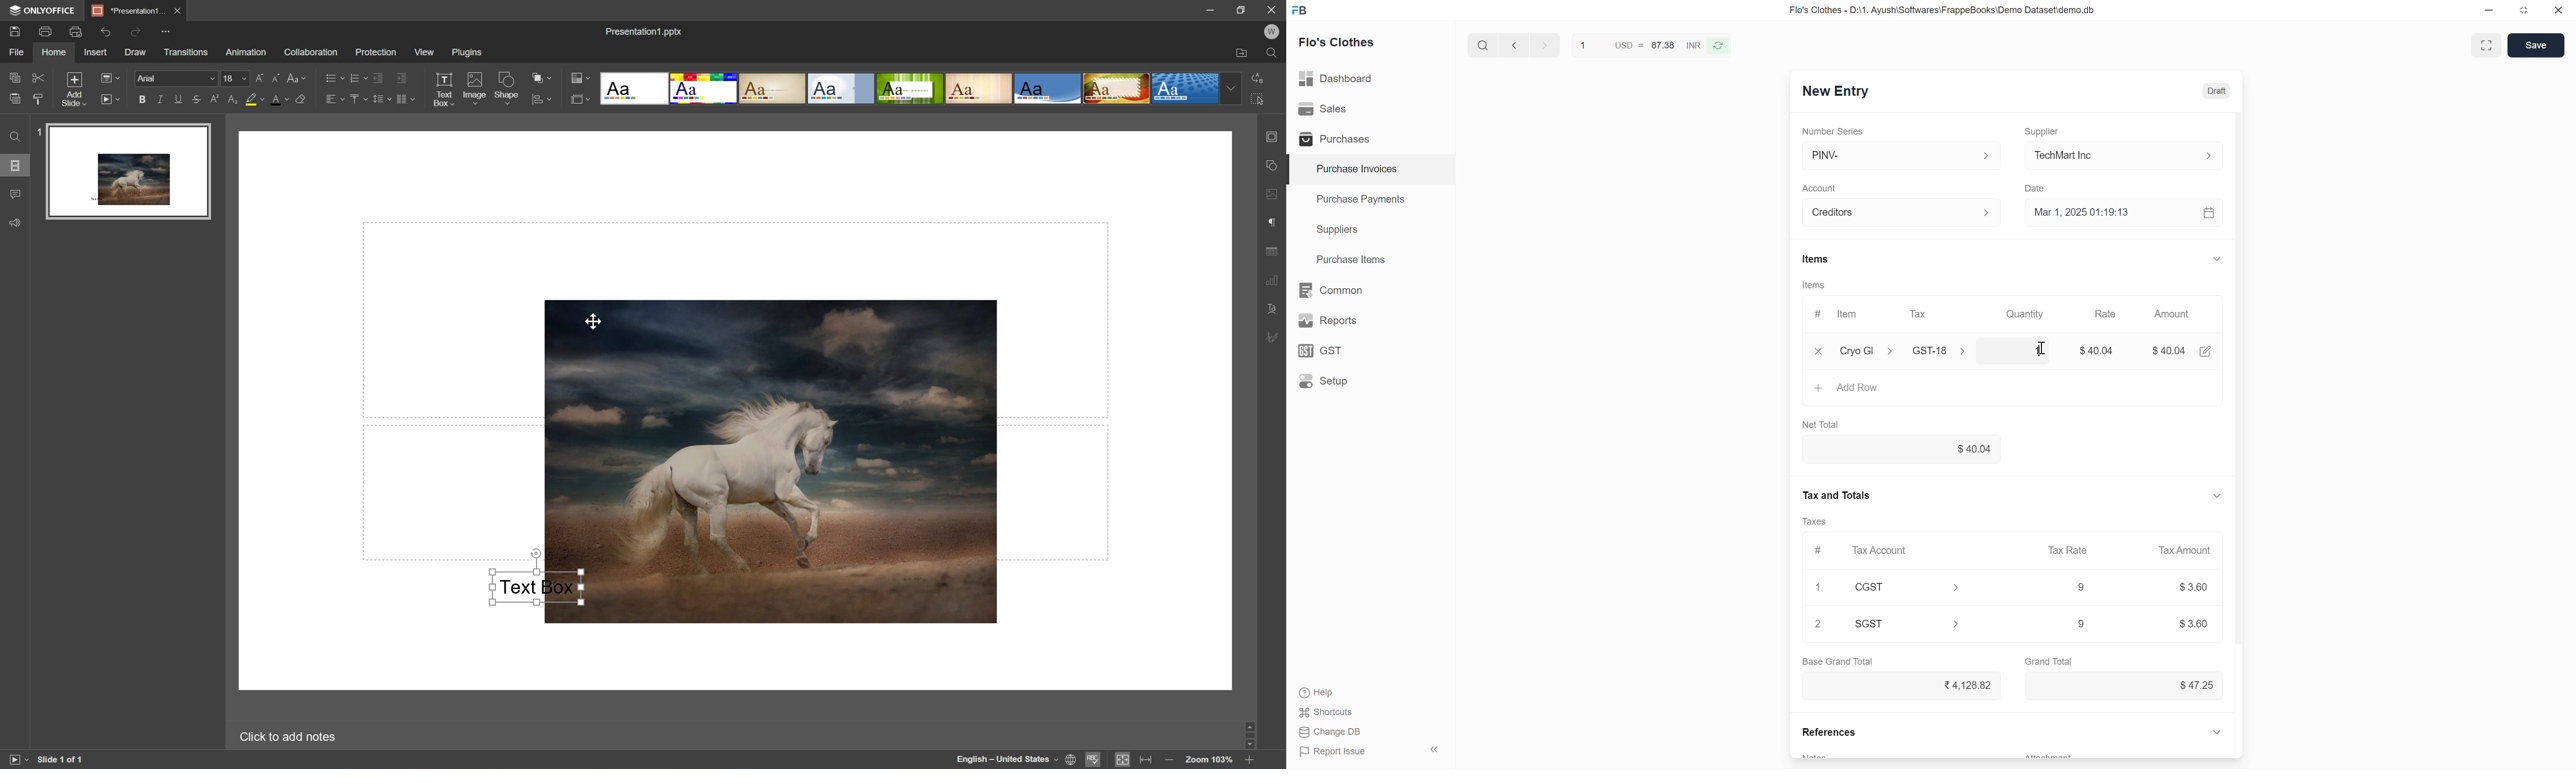  Describe the element at coordinates (1899, 155) in the screenshot. I see `PINV-` at that location.